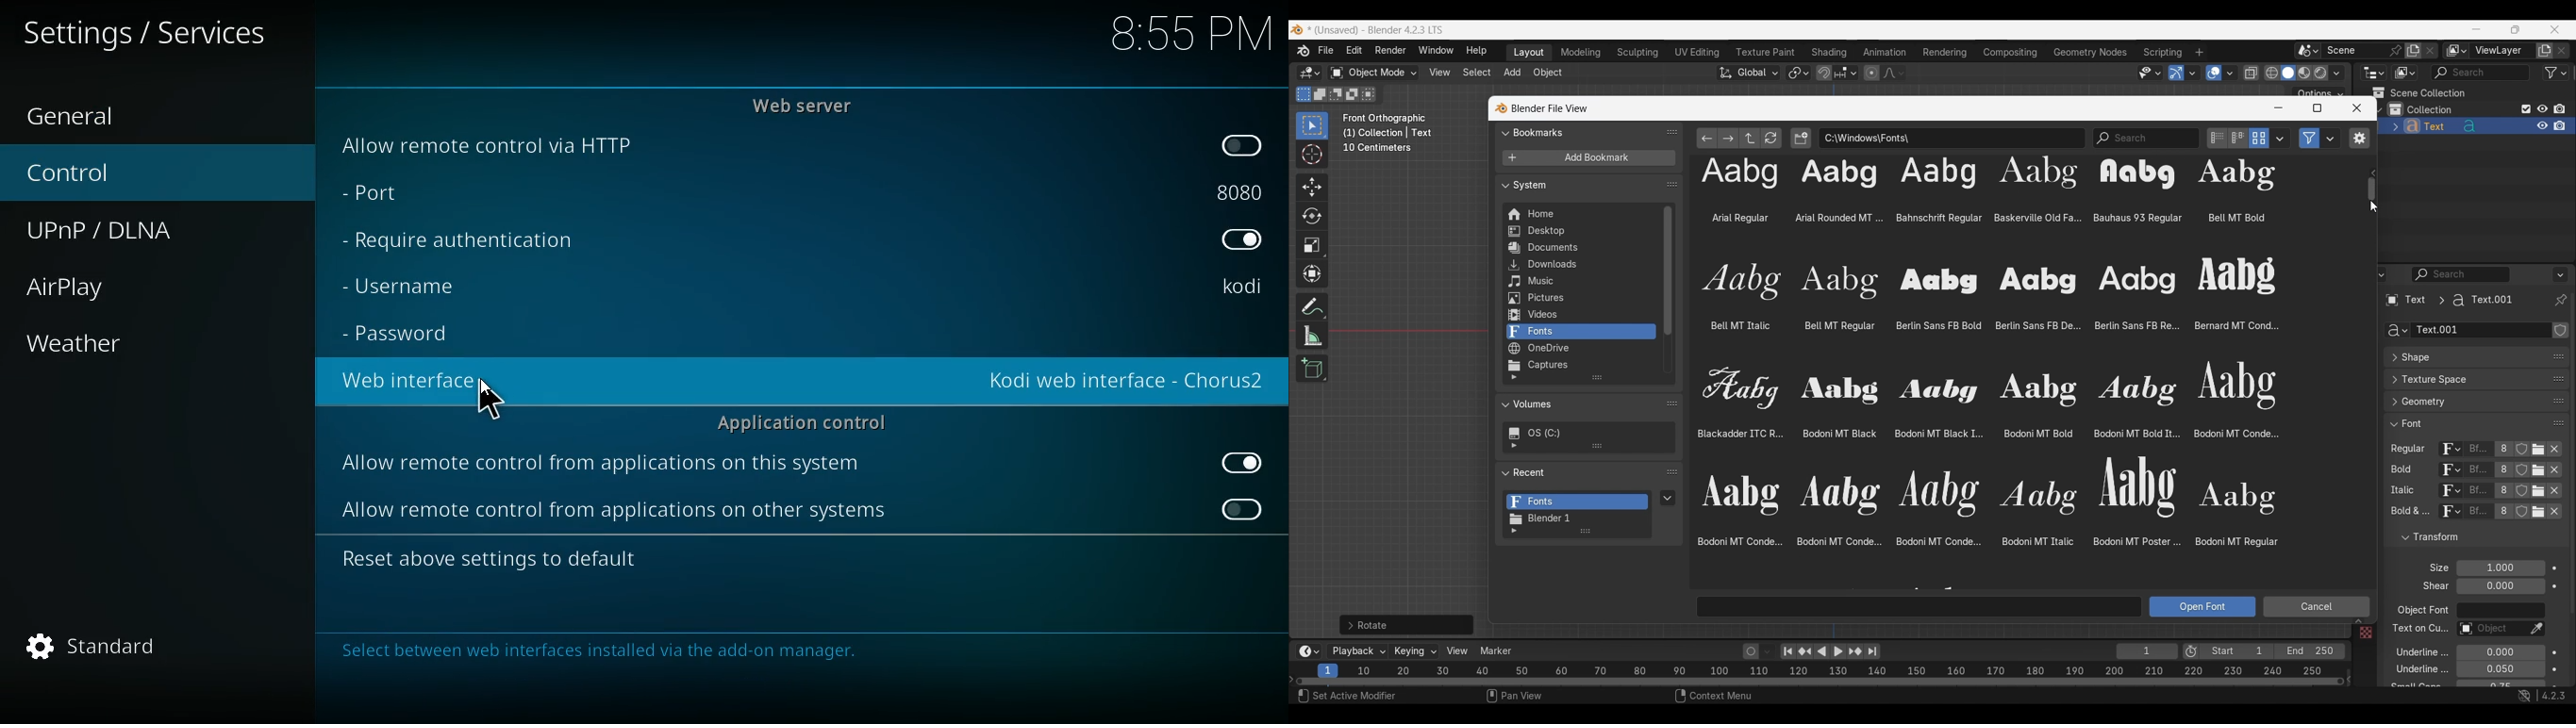 The height and width of the screenshot is (728, 2576). Describe the element at coordinates (2304, 72) in the screenshot. I see `Viewport shading, material preview` at that location.